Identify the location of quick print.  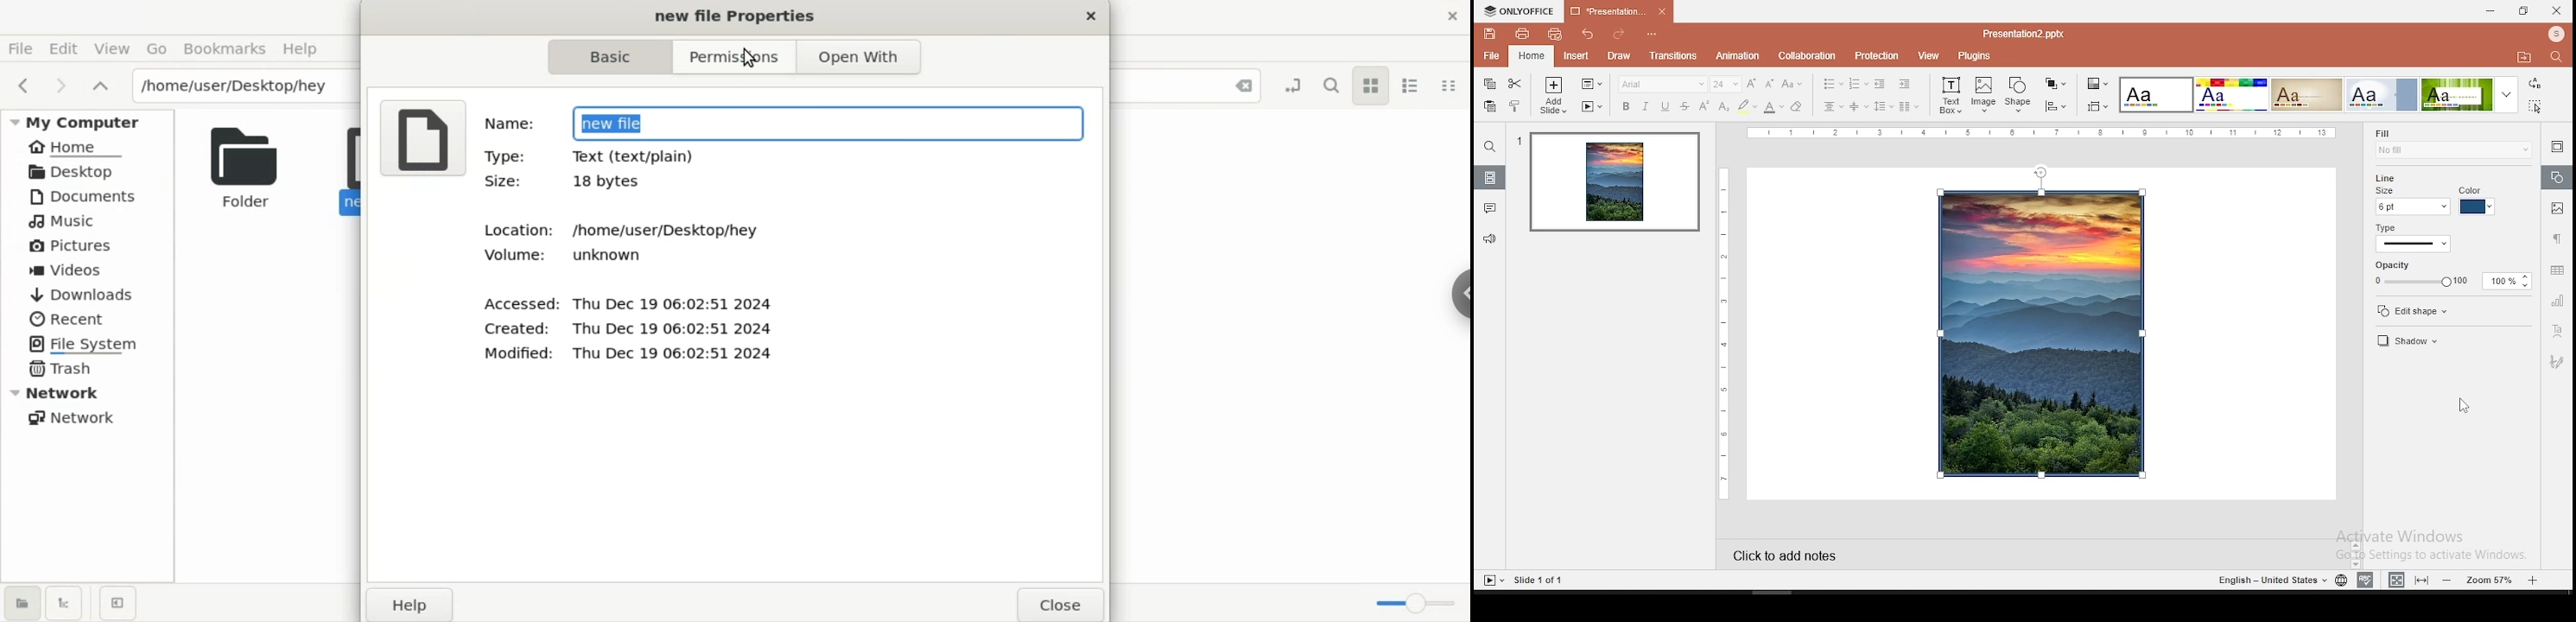
(1557, 35).